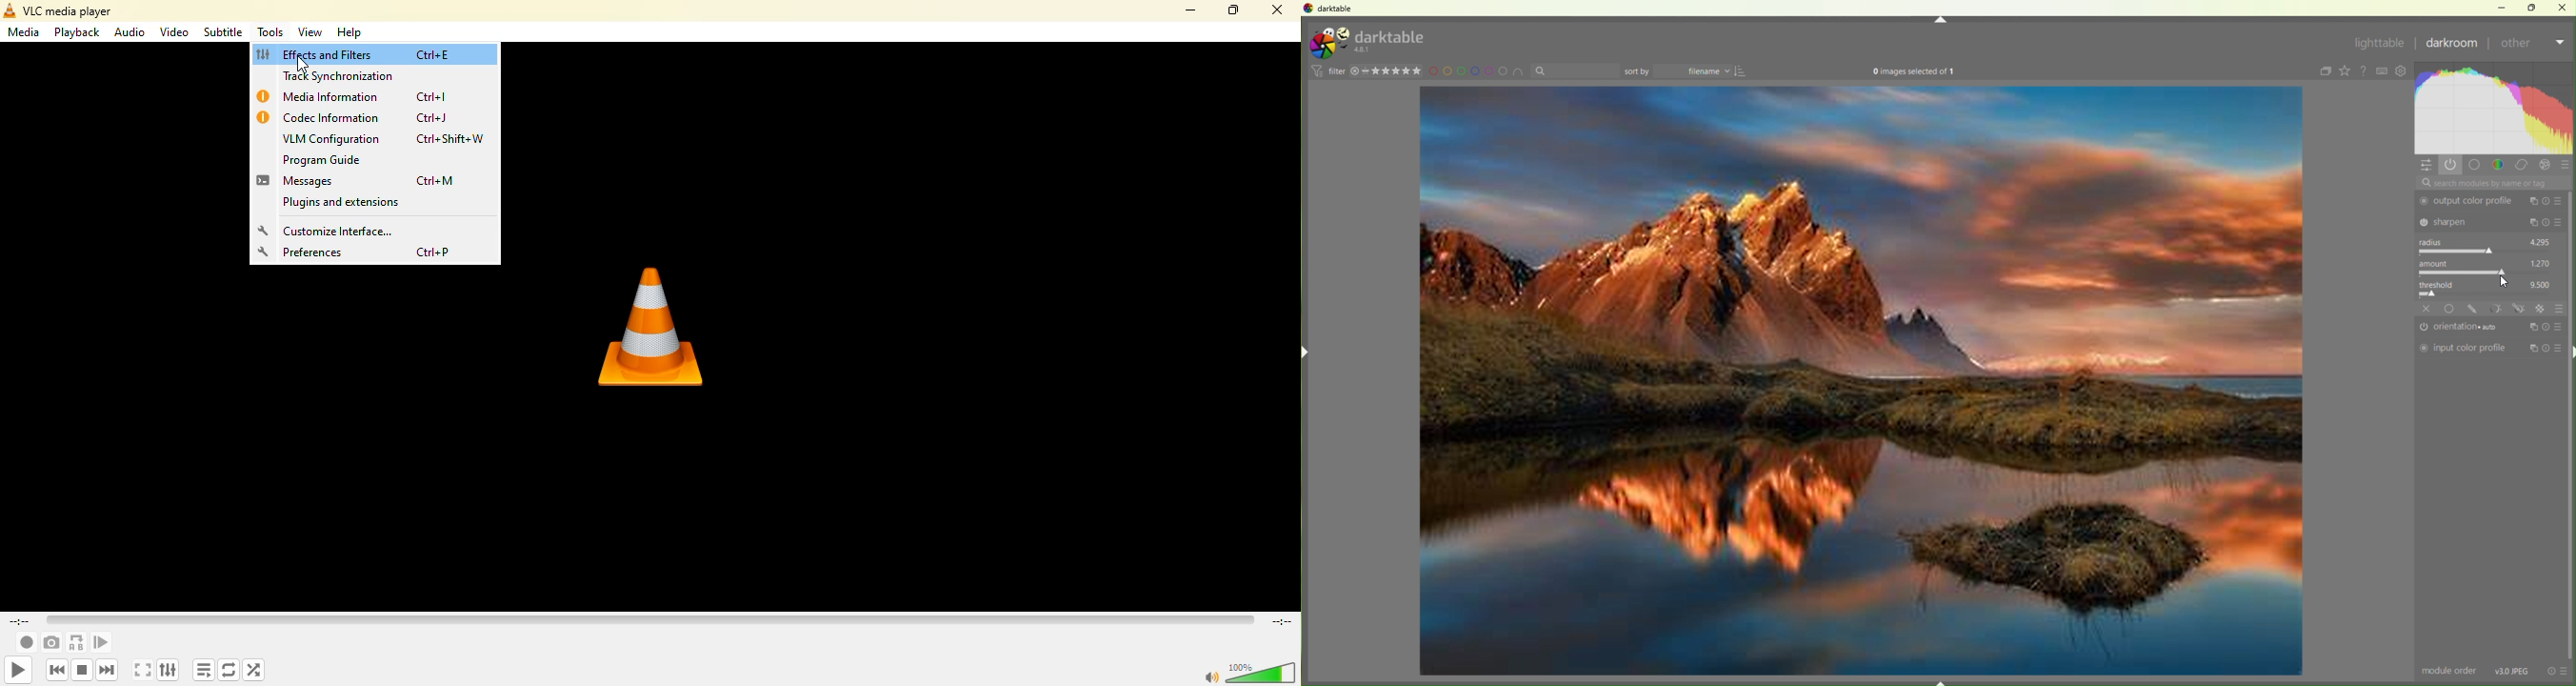 Image resolution: width=2576 pixels, height=700 pixels. What do you see at coordinates (2463, 328) in the screenshot?
I see `orientation` at bounding box center [2463, 328].